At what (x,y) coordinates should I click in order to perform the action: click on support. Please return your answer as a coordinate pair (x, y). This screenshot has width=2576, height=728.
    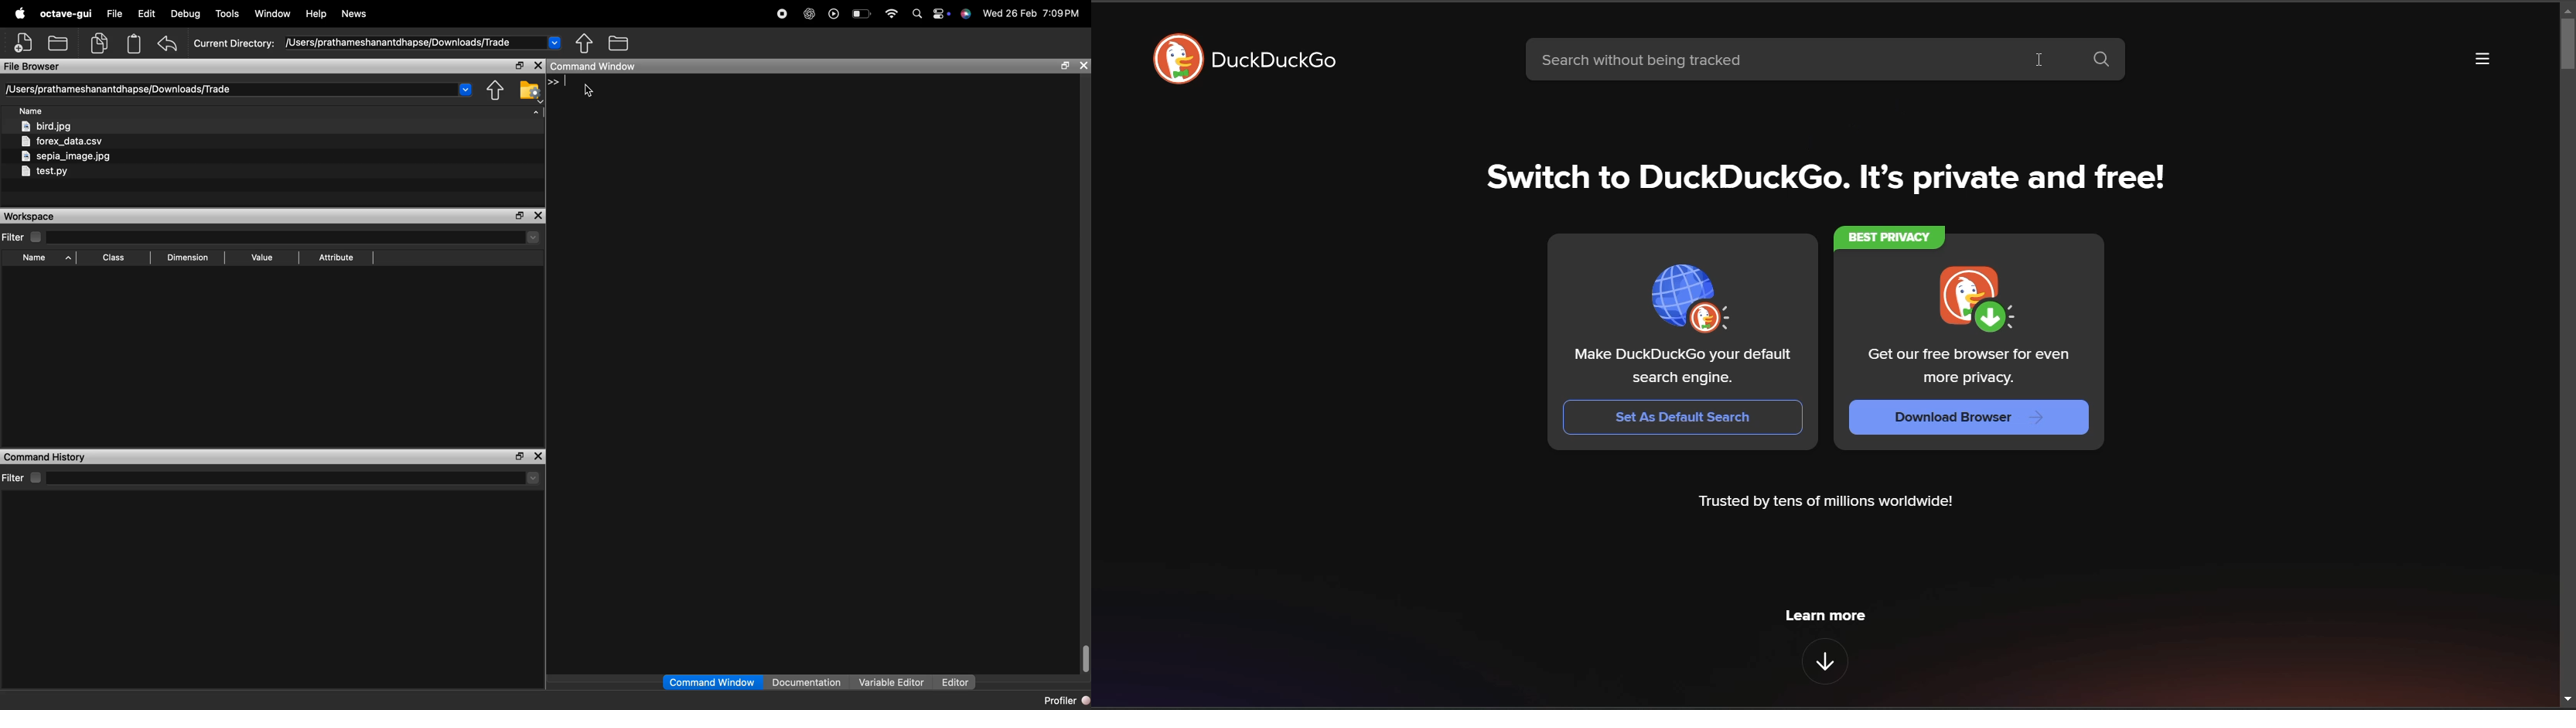
    Looking at the image, I should click on (969, 16).